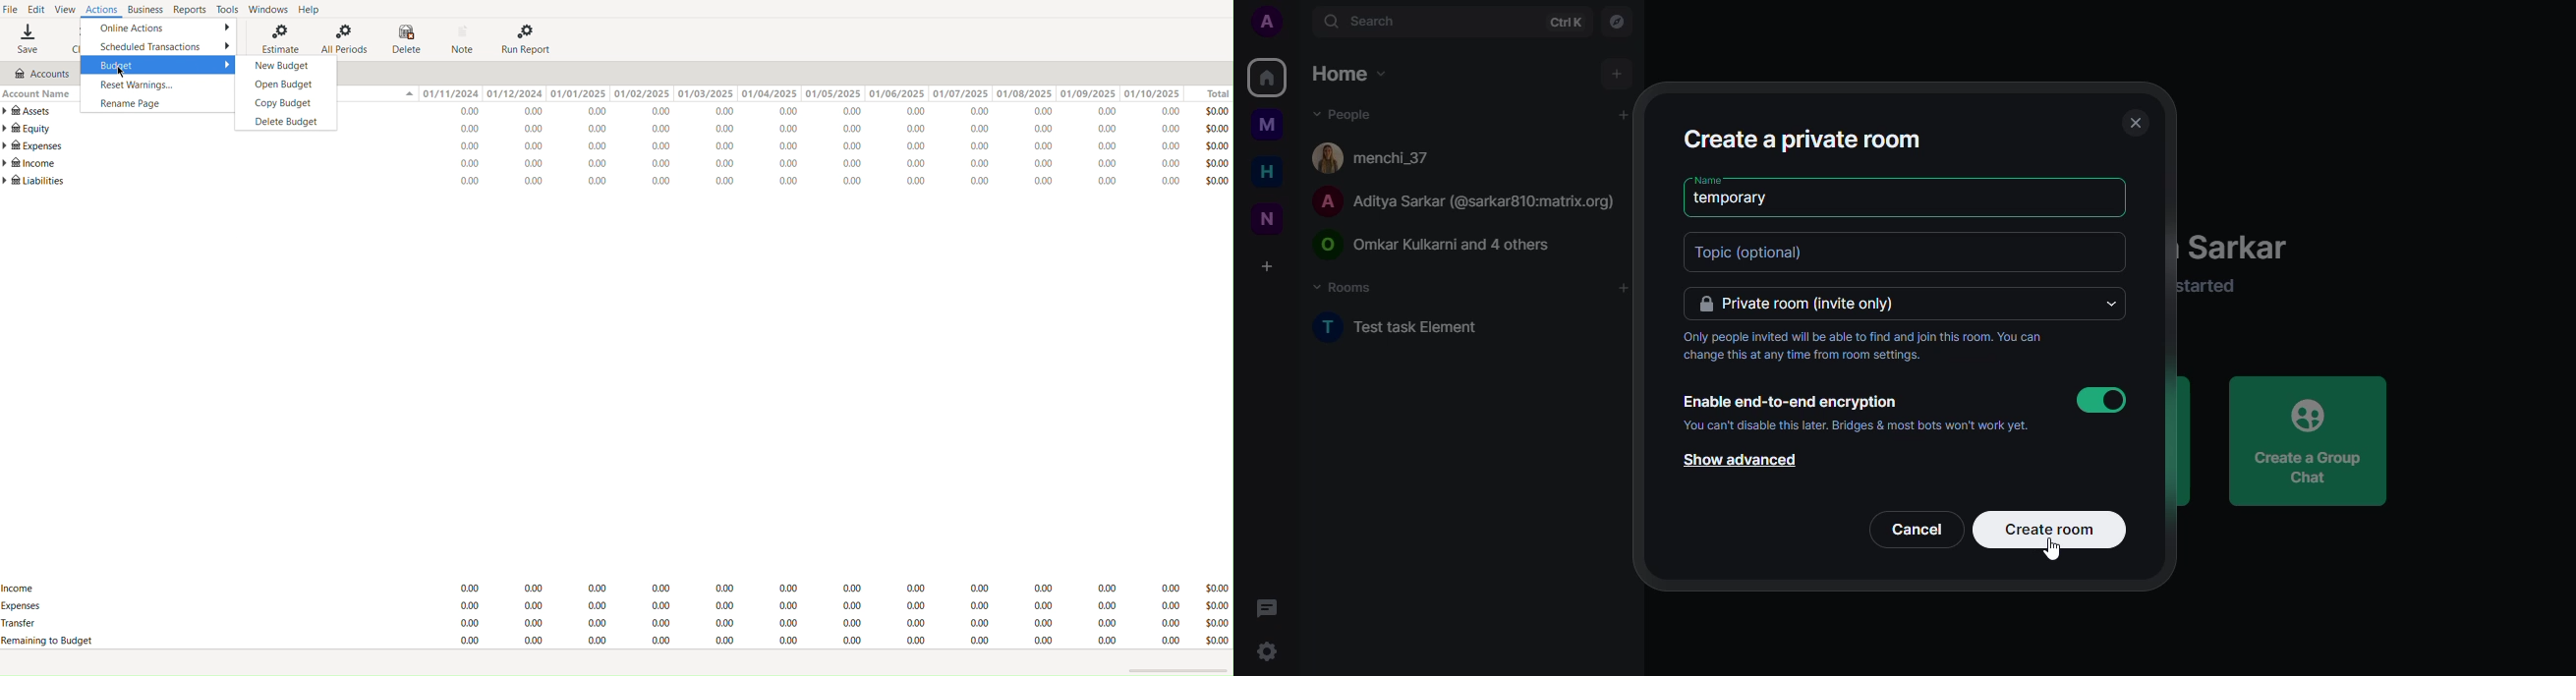 This screenshot has width=2576, height=700. Describe the element at coordinates (31, 164) in the screenshot. I see `Income` at that location.